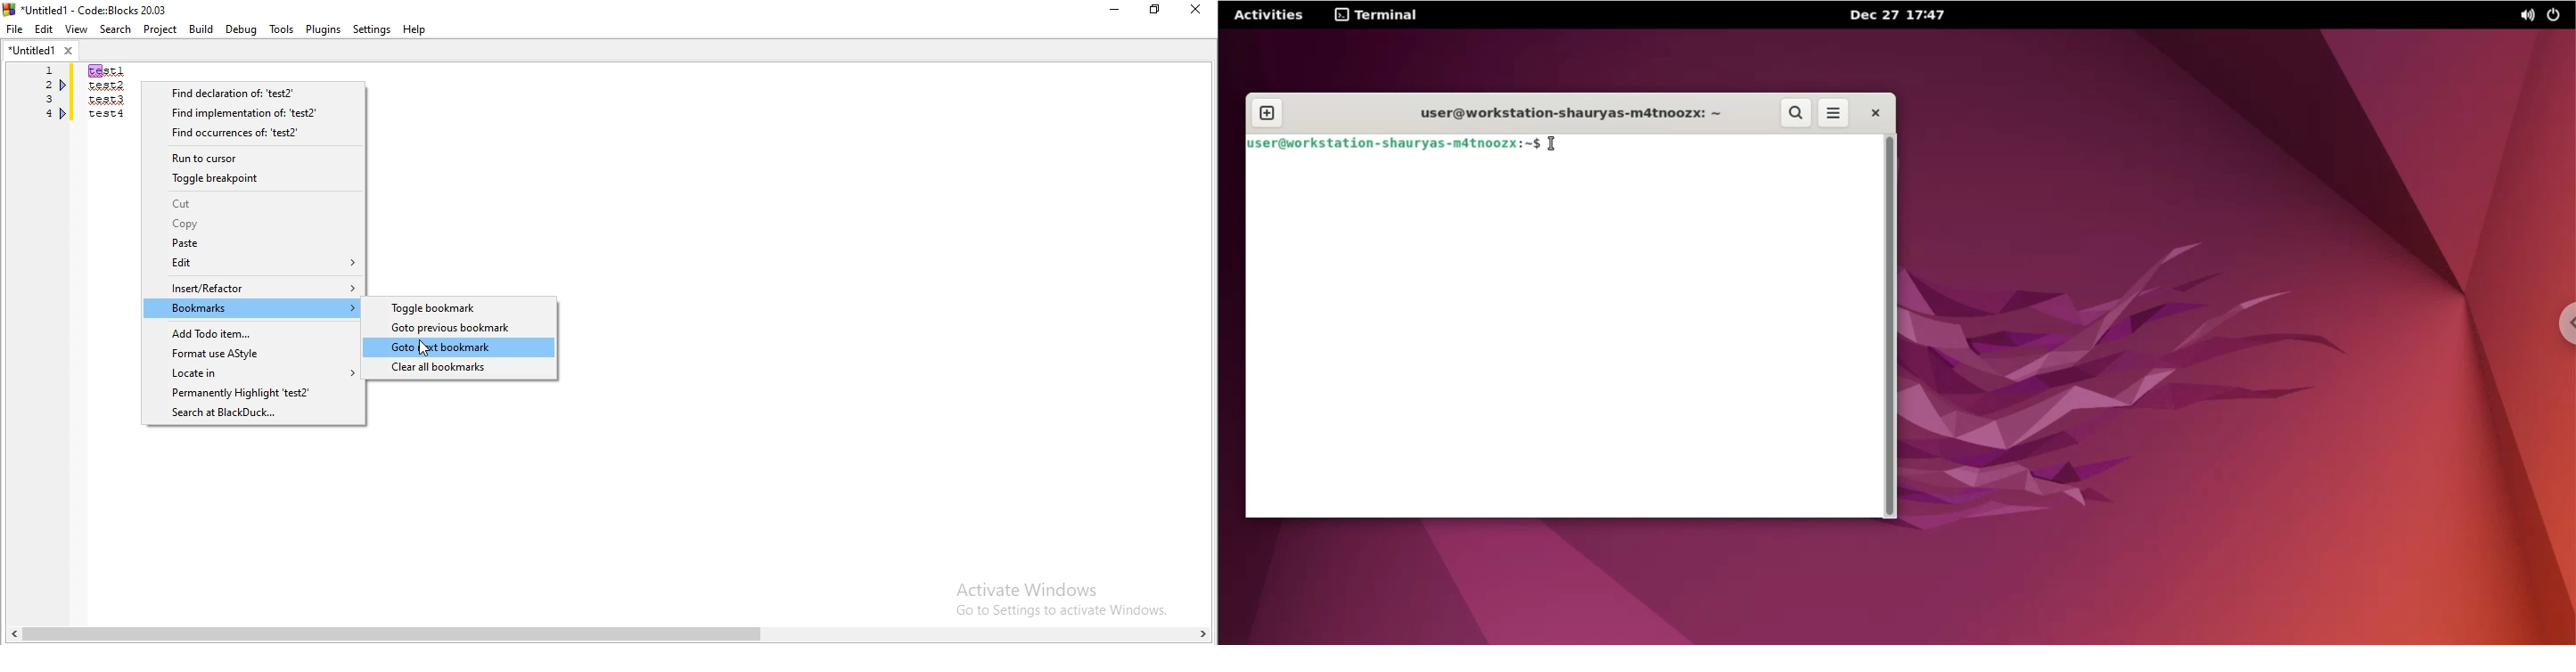 The height and width of the screenshot is (672, 2576). Describe the element at coordinates (253, 308) in the screenshot. I see `Bookmarks` at that location.